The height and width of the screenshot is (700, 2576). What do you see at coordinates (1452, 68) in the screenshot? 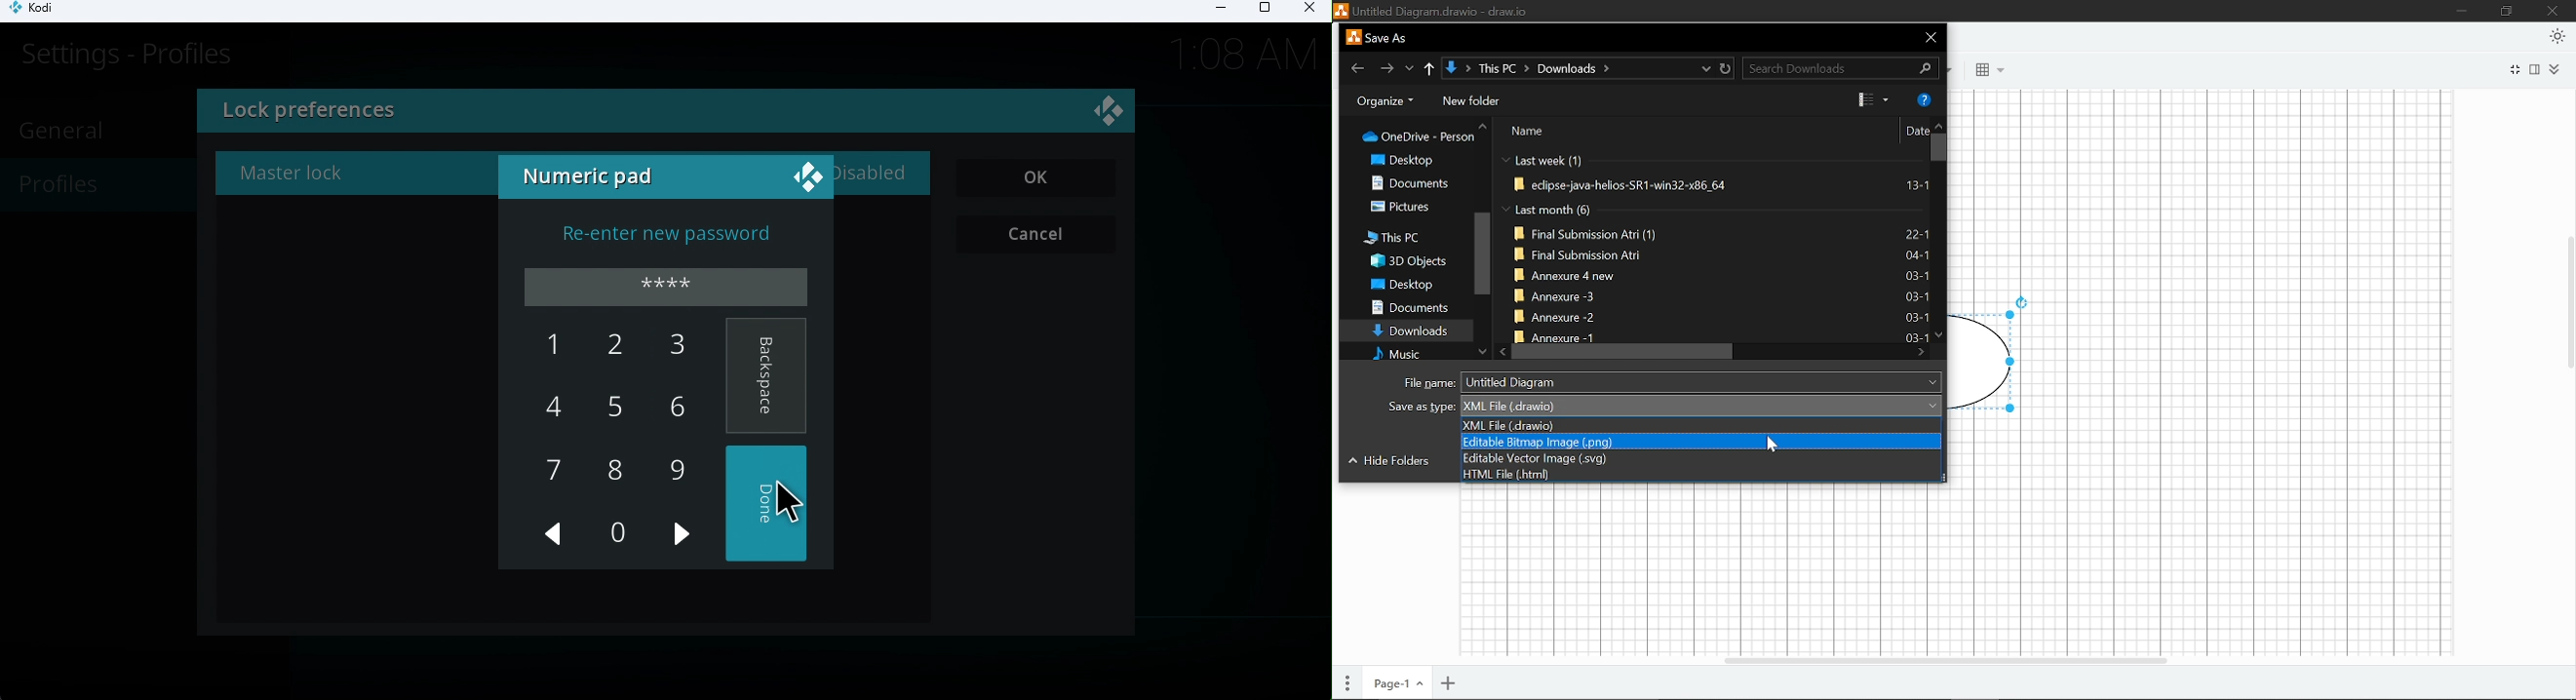
I see `Current folder` at bounding box center [1452, 68].